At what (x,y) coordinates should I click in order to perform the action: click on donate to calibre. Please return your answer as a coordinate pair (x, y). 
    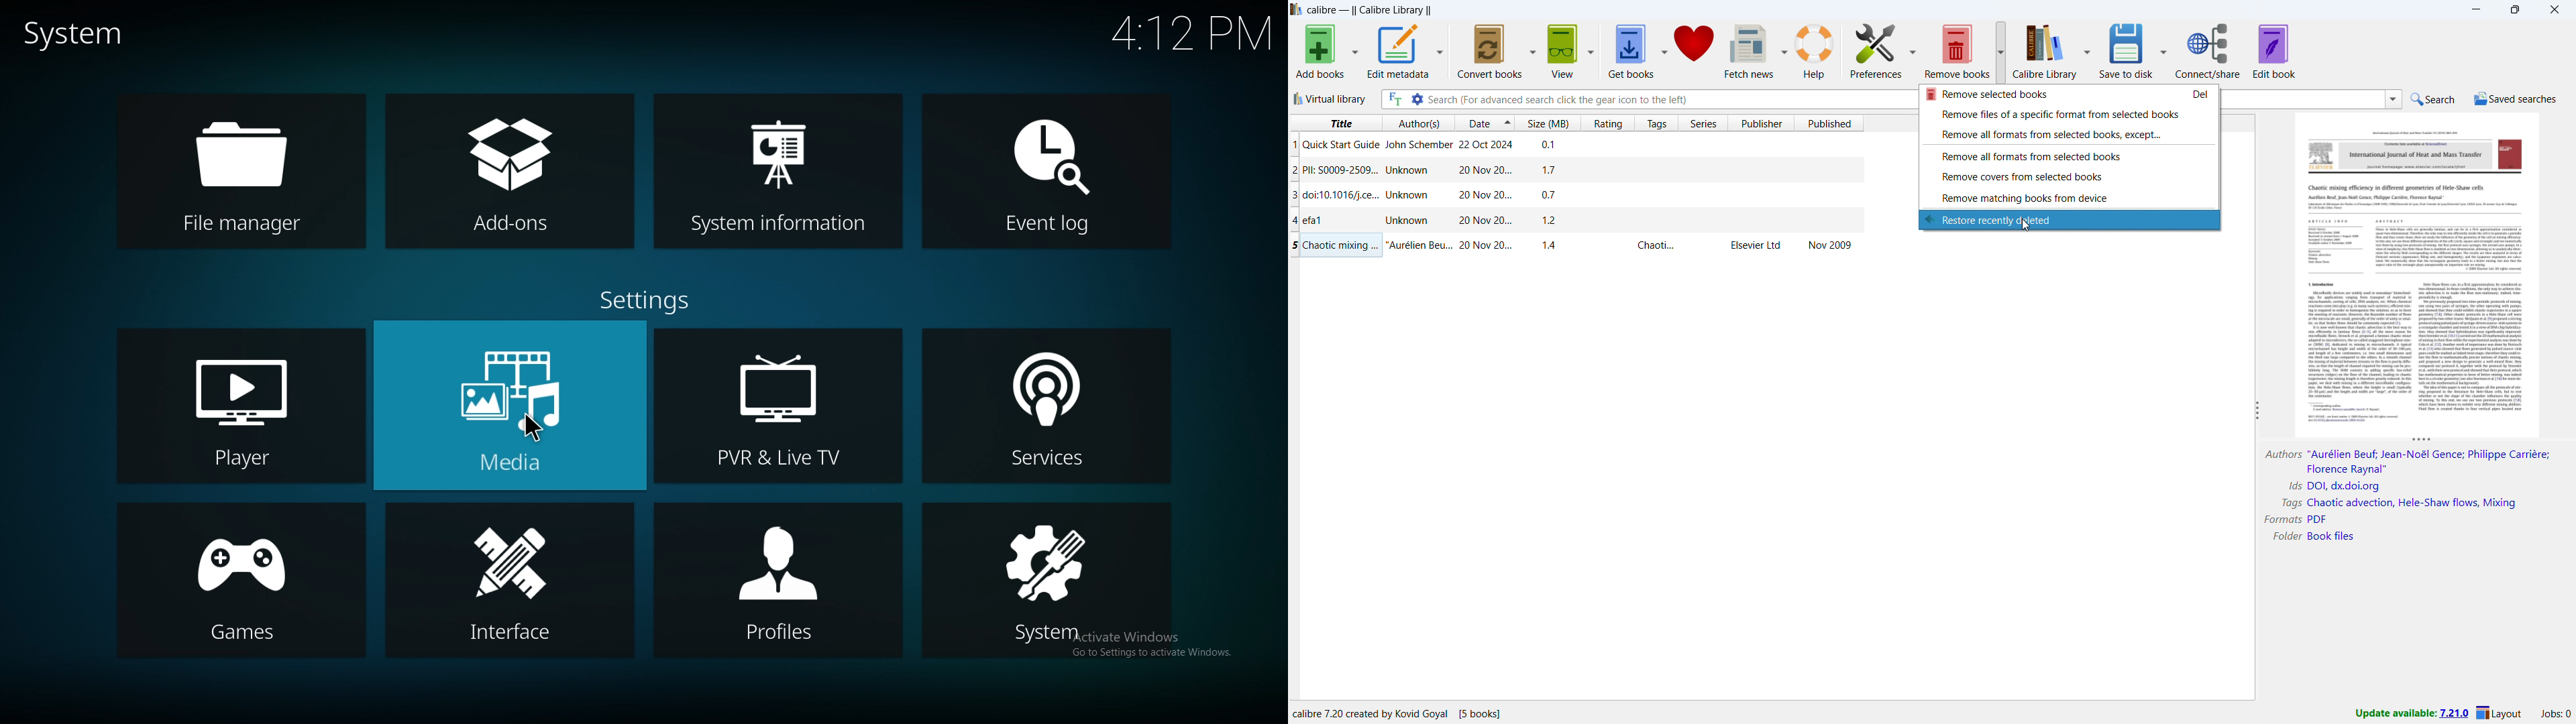
    Looking at the image, I should click on (1695, 49).